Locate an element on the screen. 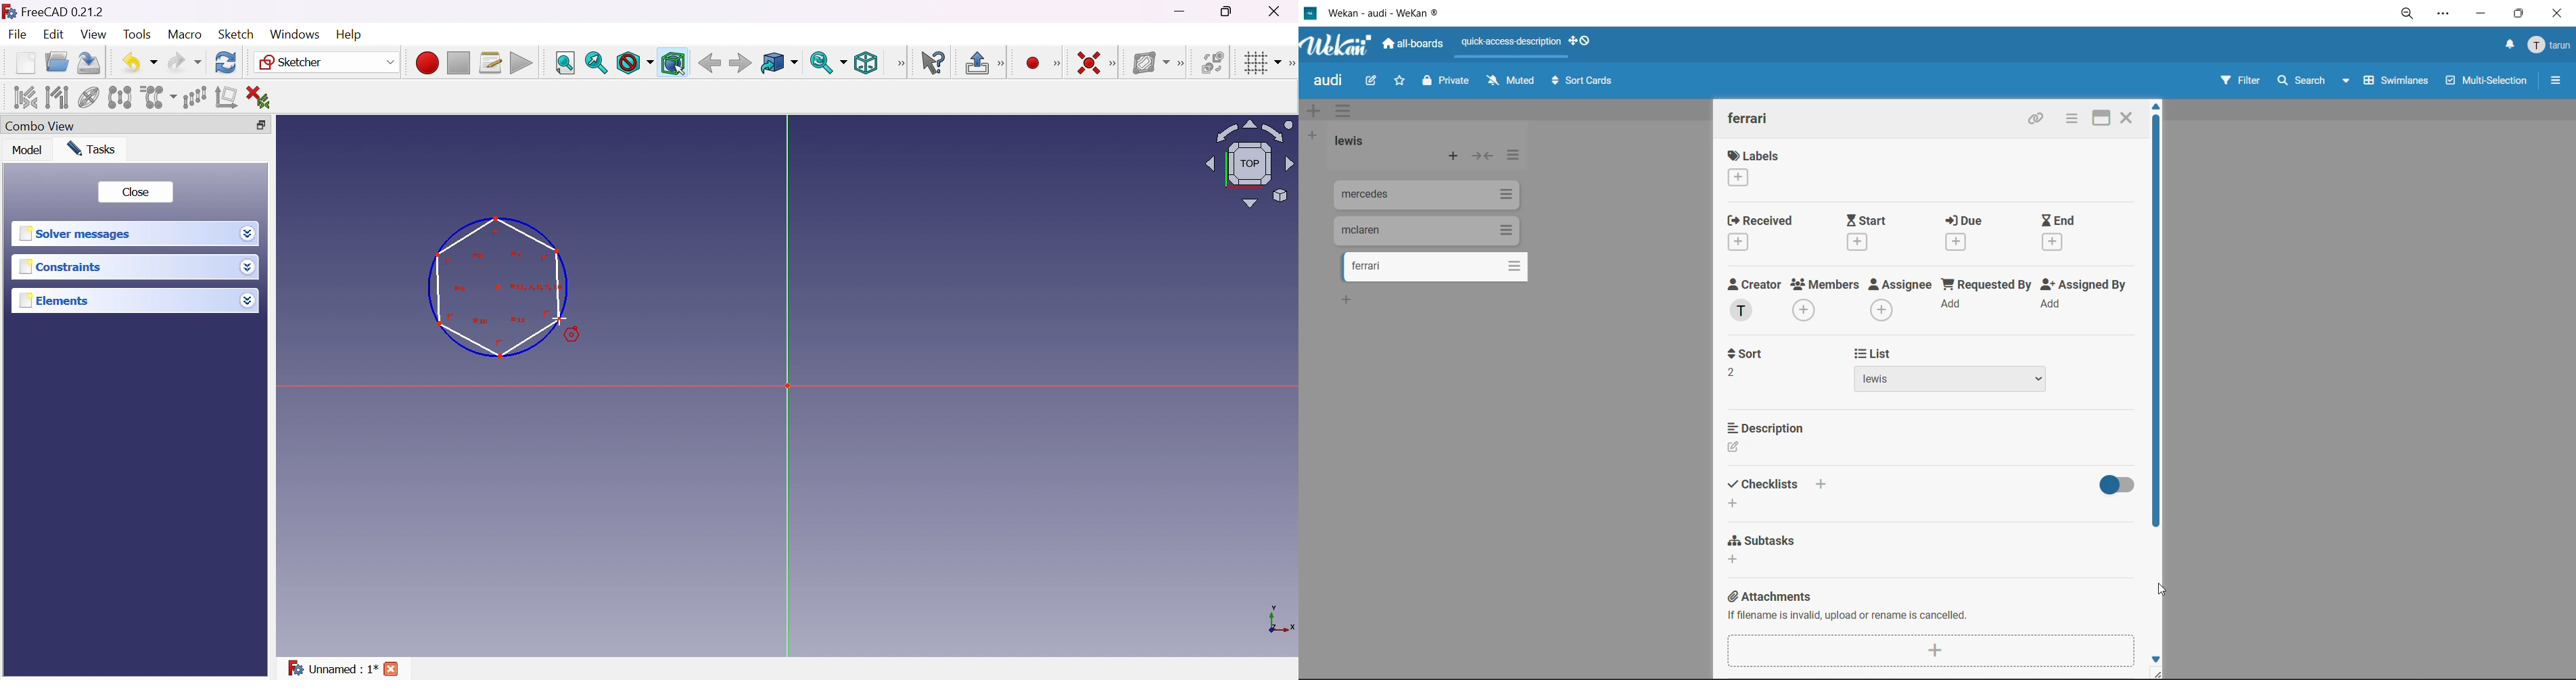  Symmetry is located at coordinates (120, 97).